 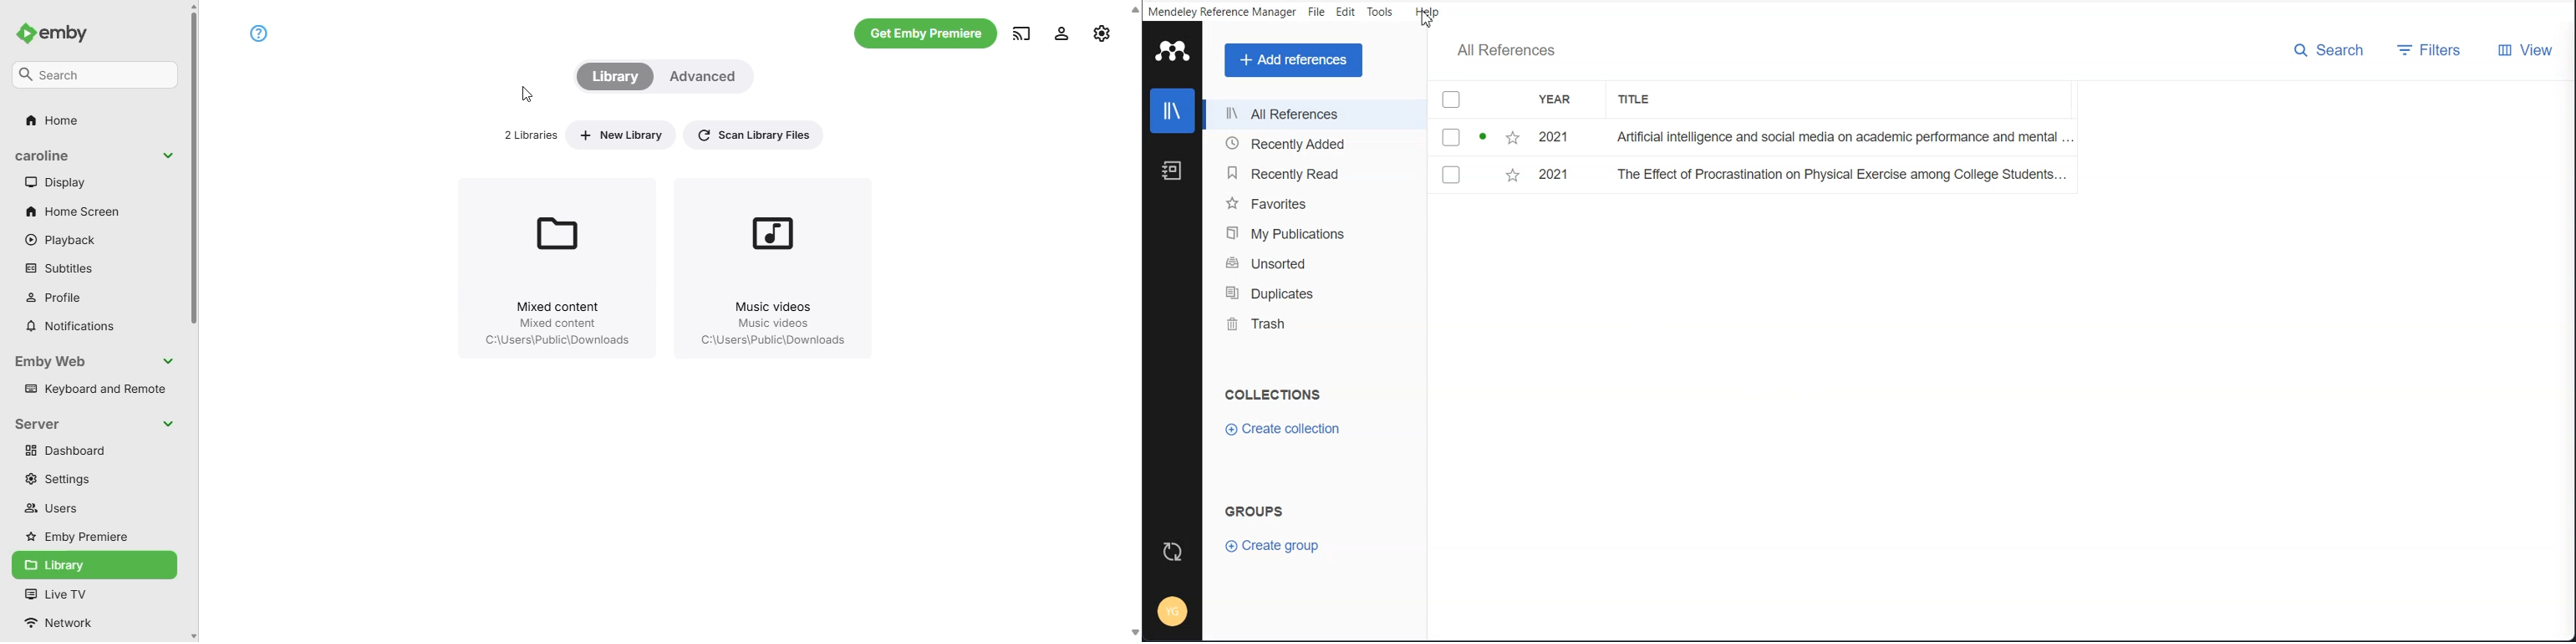 What do you see at coordinates (2329, 50) in the screenshot?
I see `Search` at bounding box center [2329, 50].